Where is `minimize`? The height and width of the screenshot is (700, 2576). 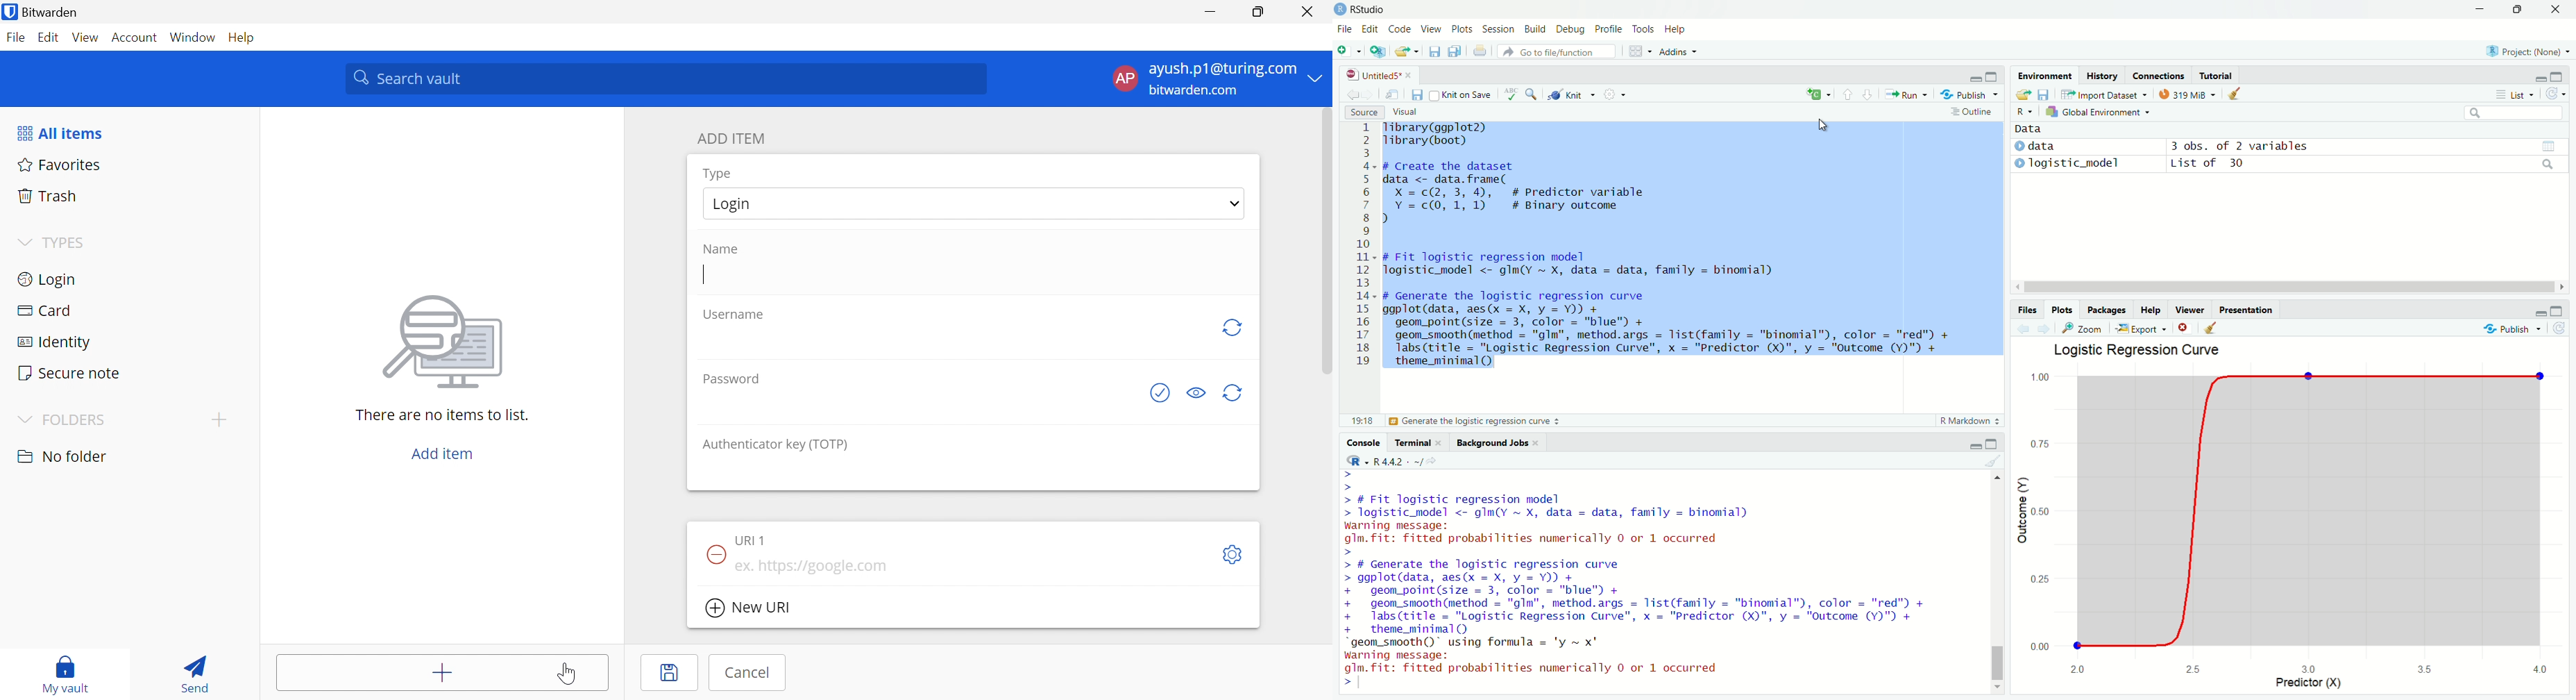 minimize is located at coordinates (2539, 314).